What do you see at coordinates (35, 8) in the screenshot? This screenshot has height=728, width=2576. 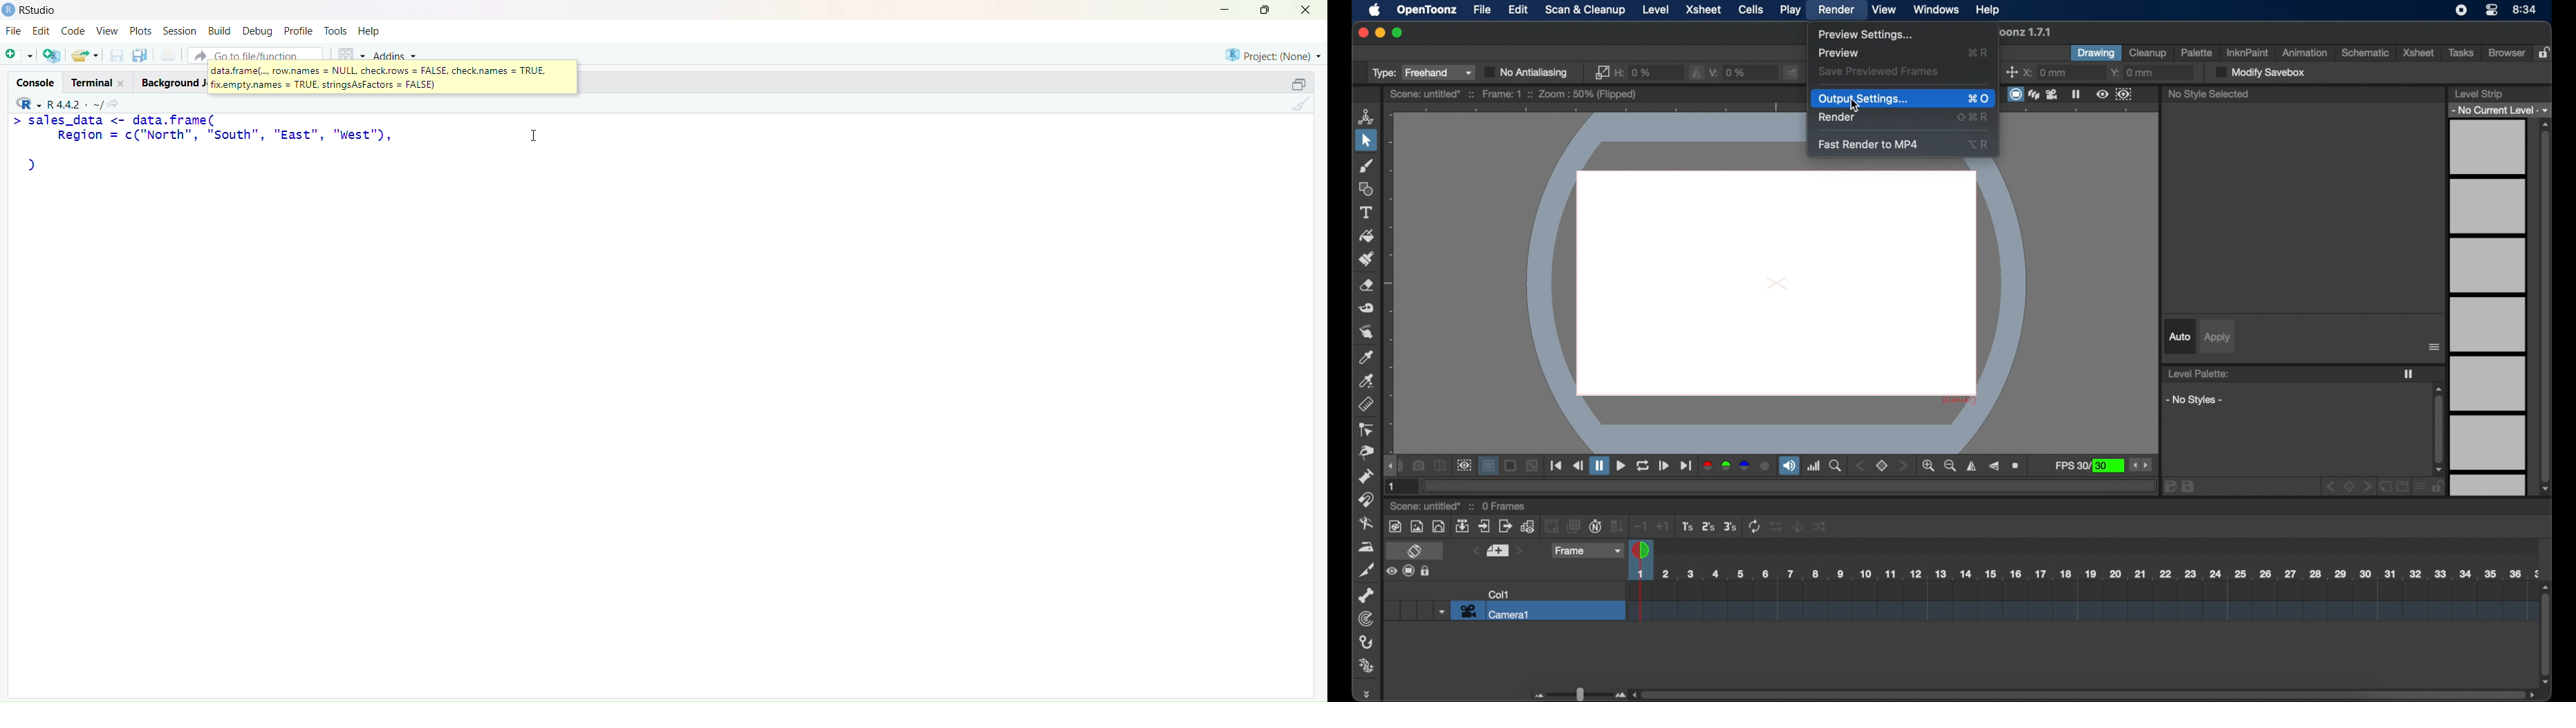 I see `) RStudio` at bounding box center [35, 8].